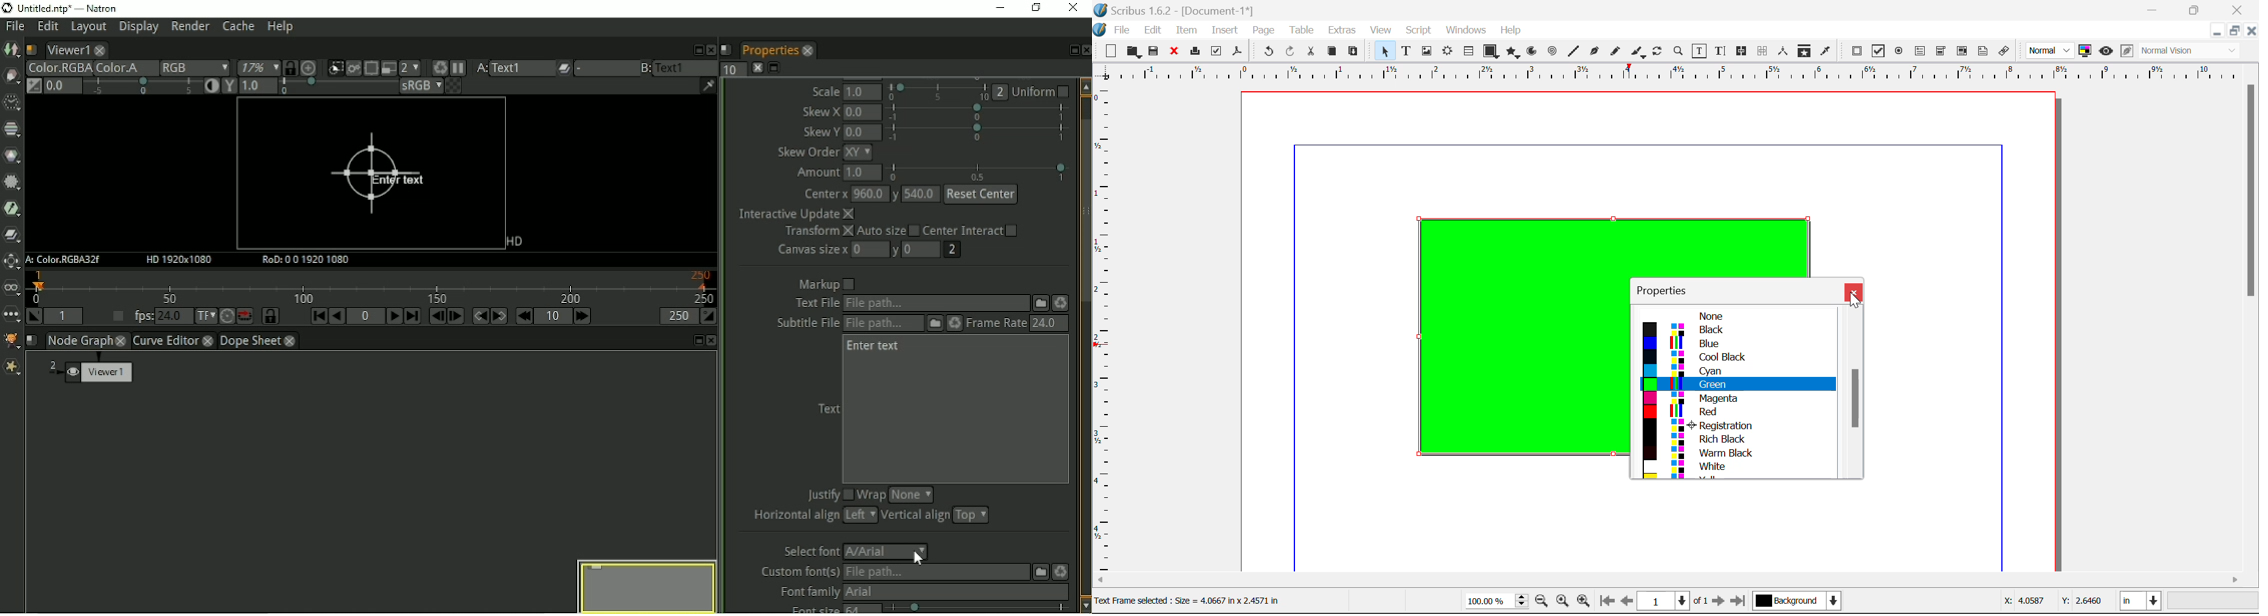 The width and height of the screenshot is (2268, 616). Describe the element at coordinates (1720, 52) in the screenshot. I see `Edit Text With Story Editor` at that location.